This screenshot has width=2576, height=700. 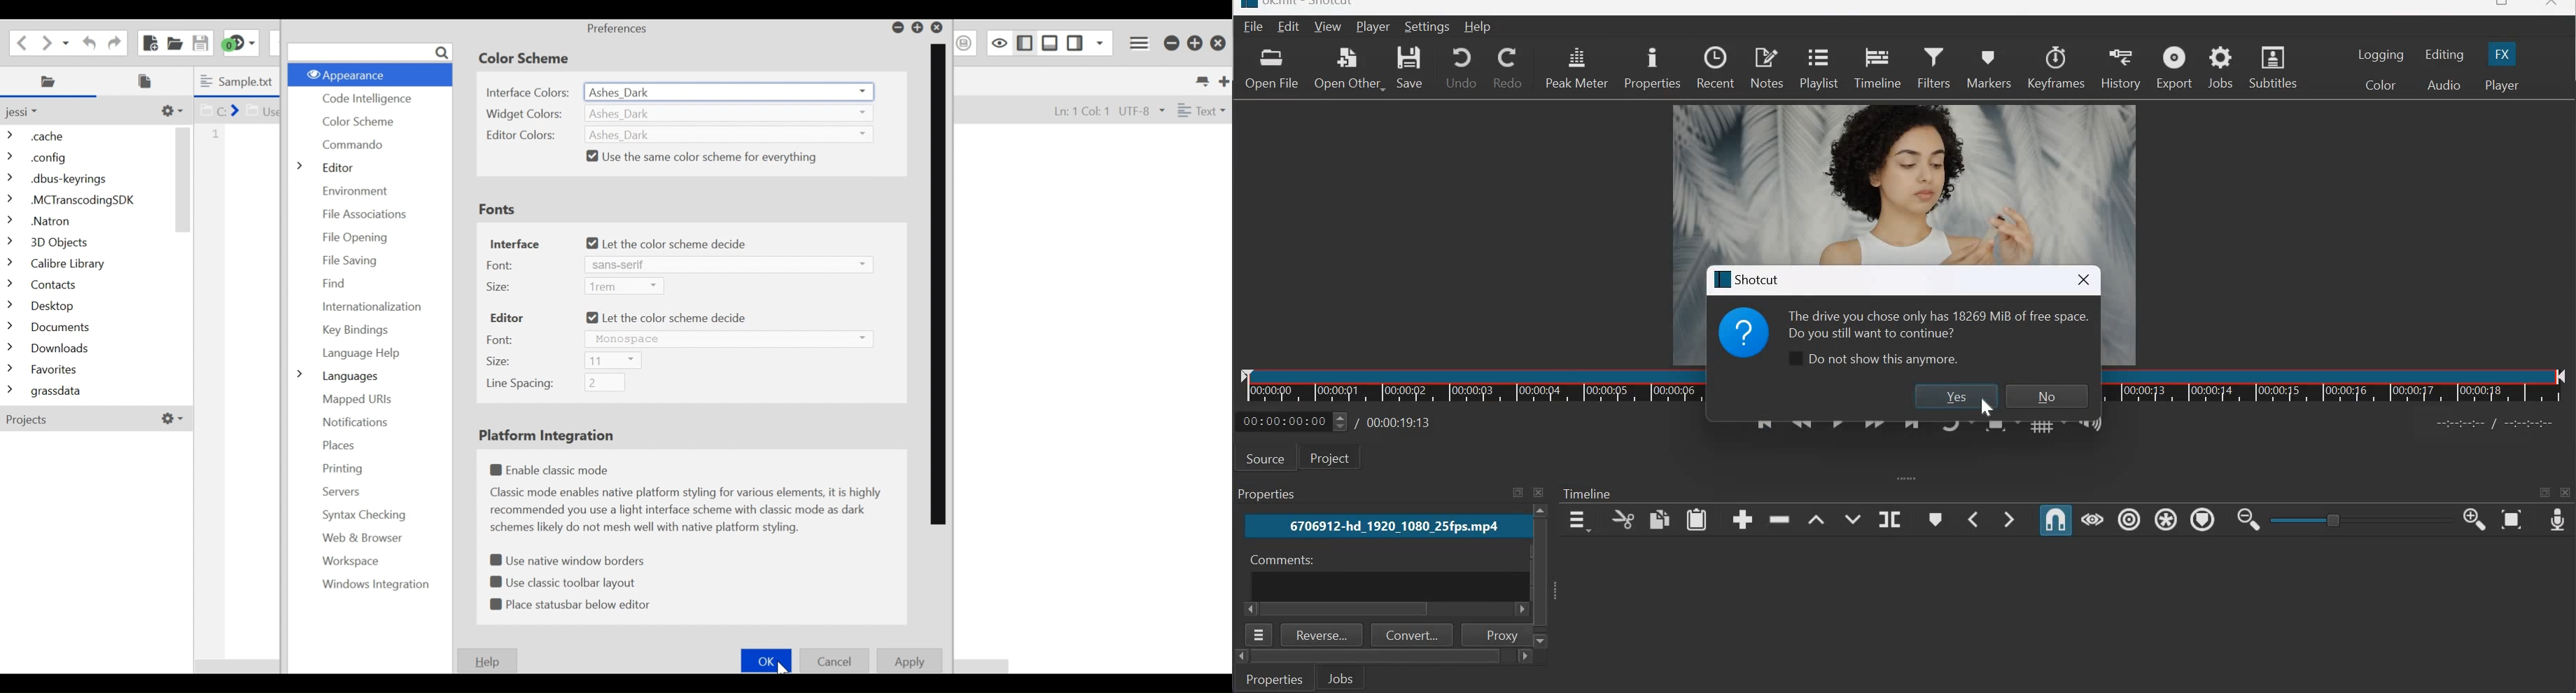 I want to click on (un)select Place status bar below editor, so click(x=572, y=605).